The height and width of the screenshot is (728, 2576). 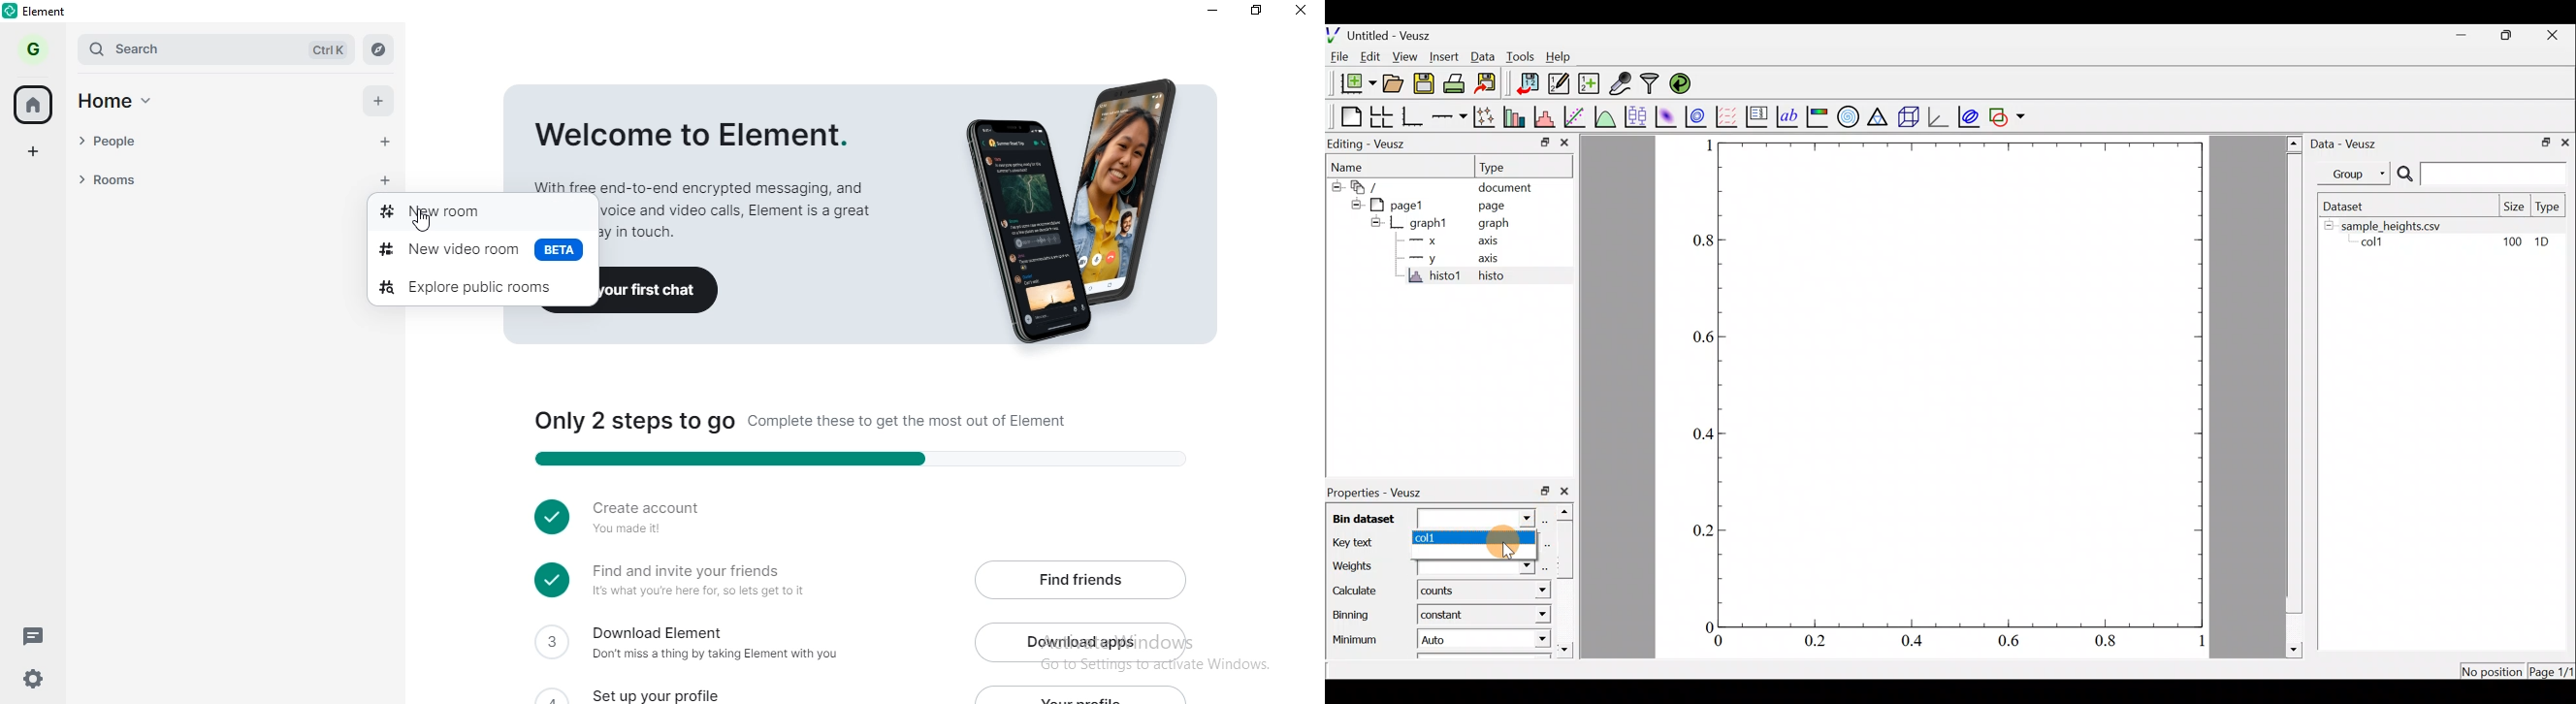 What do you see at coordinates (1457, 85) in the screenshot?
I see `print the document` at bounding box center [1457, 85].